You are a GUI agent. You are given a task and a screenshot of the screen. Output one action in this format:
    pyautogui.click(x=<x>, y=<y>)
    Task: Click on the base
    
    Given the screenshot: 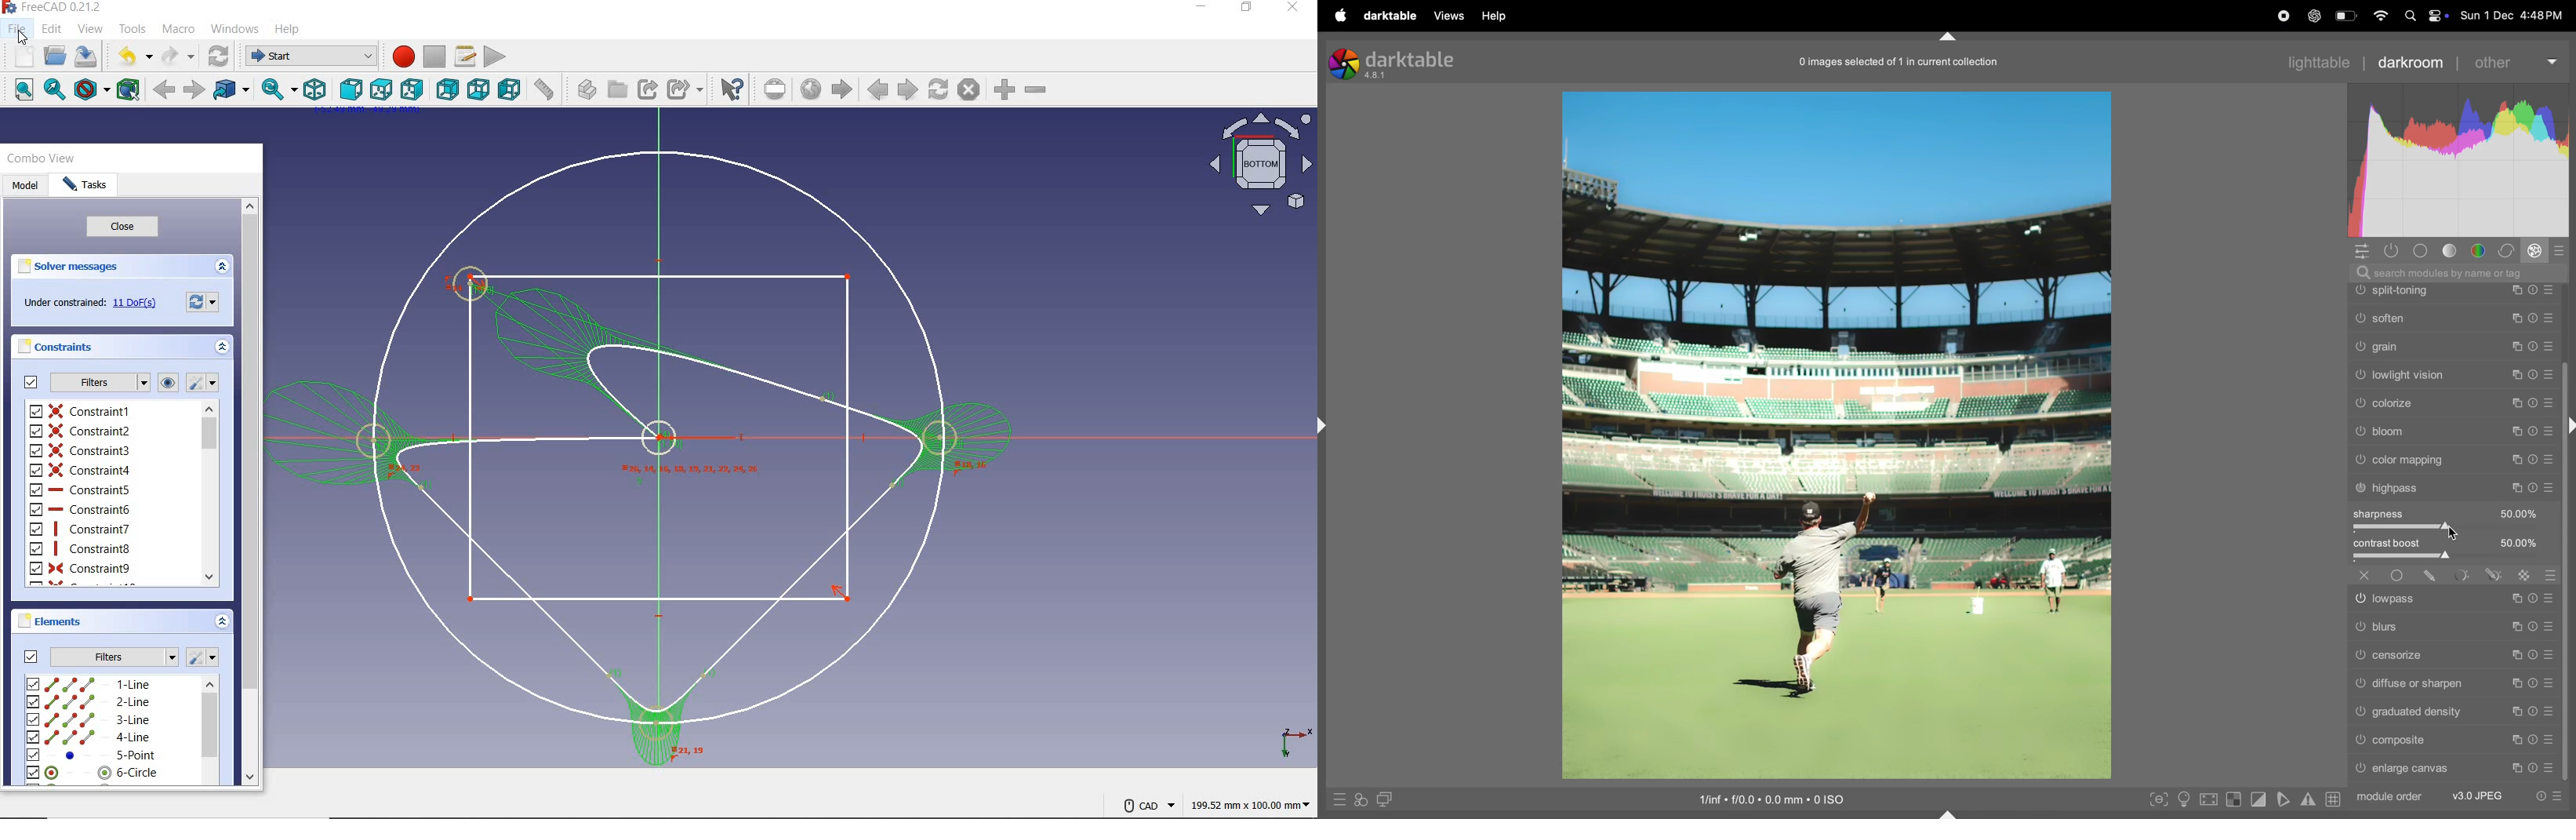 What is the action you would take?
    pyautogui.click(x=2424, y=251)
    